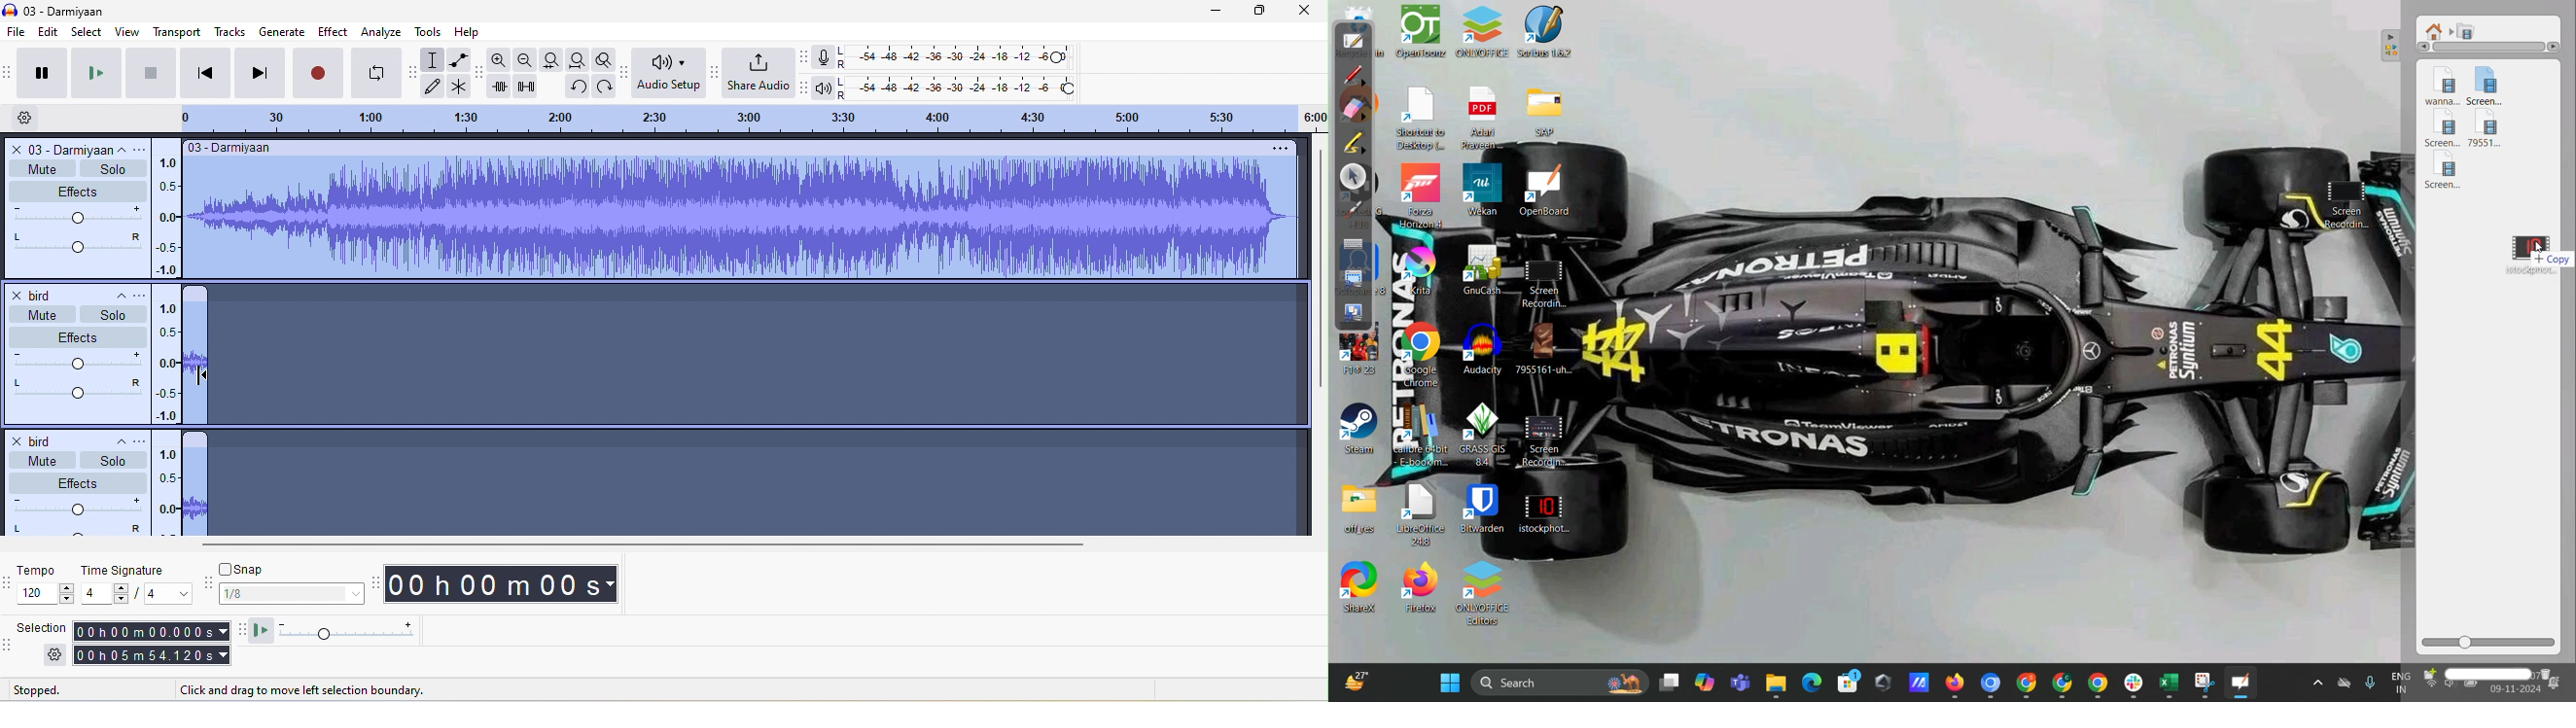 The image size is (2576, 728). I want to click on selection tool, so click(437, 60).